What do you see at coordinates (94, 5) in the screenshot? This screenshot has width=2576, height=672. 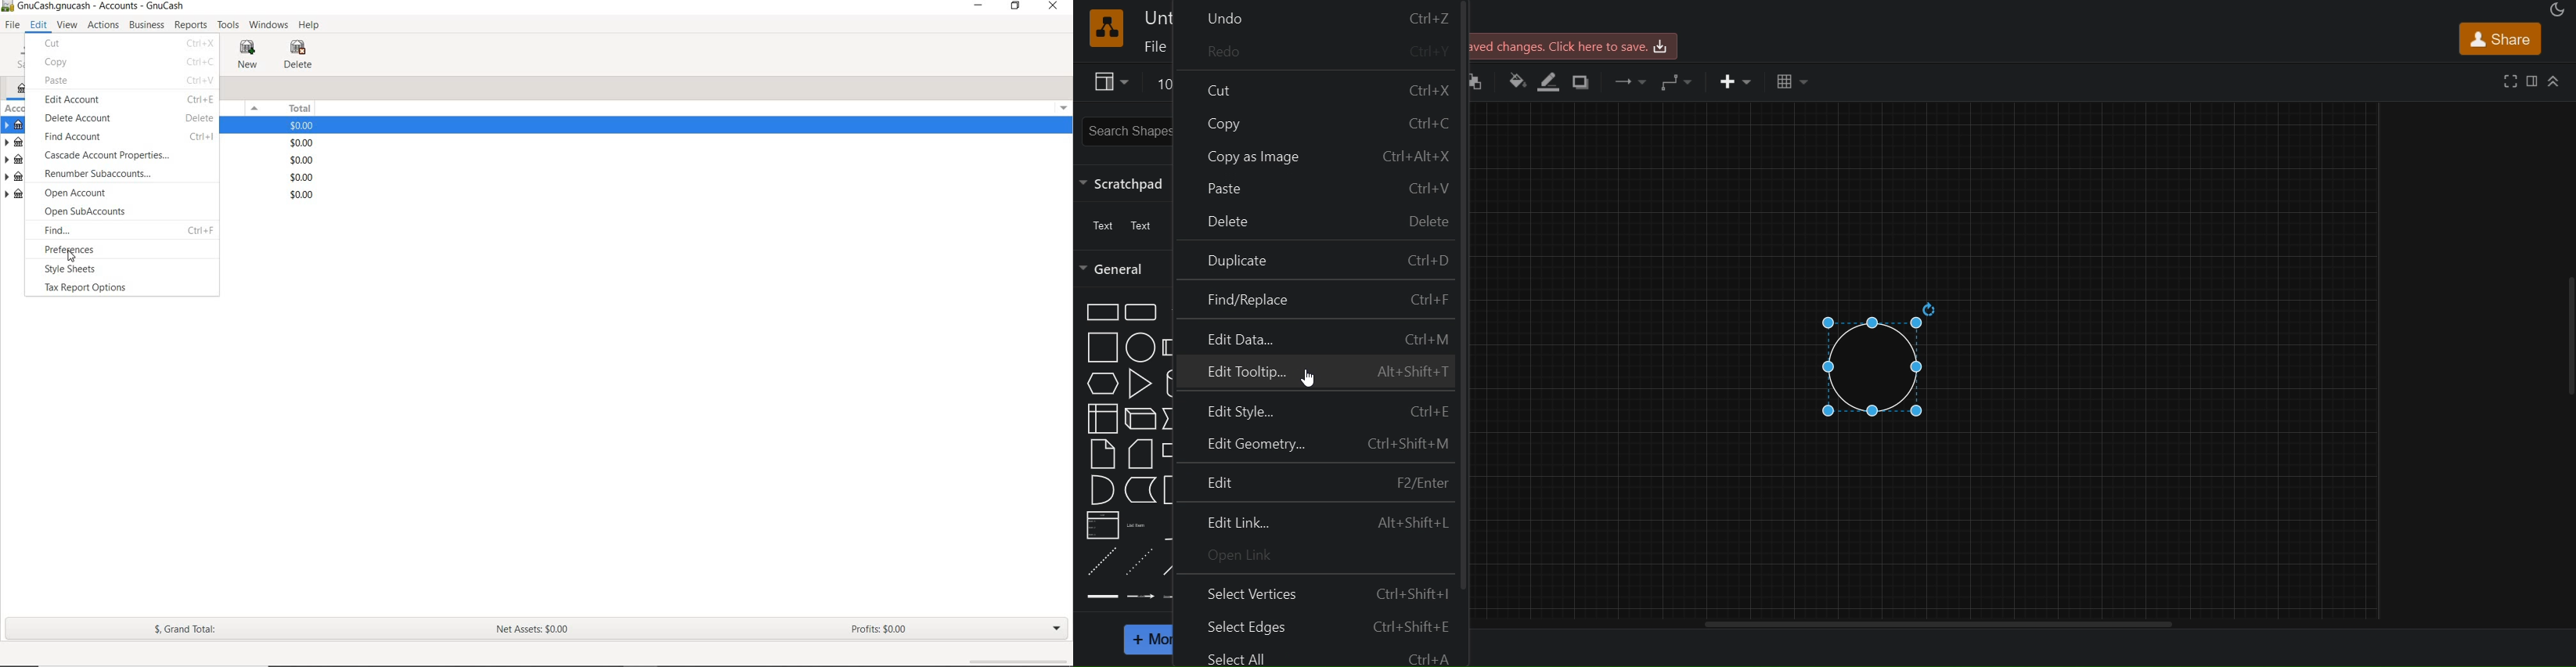 I see `FILE NAME` at bounding box center [94, 5].